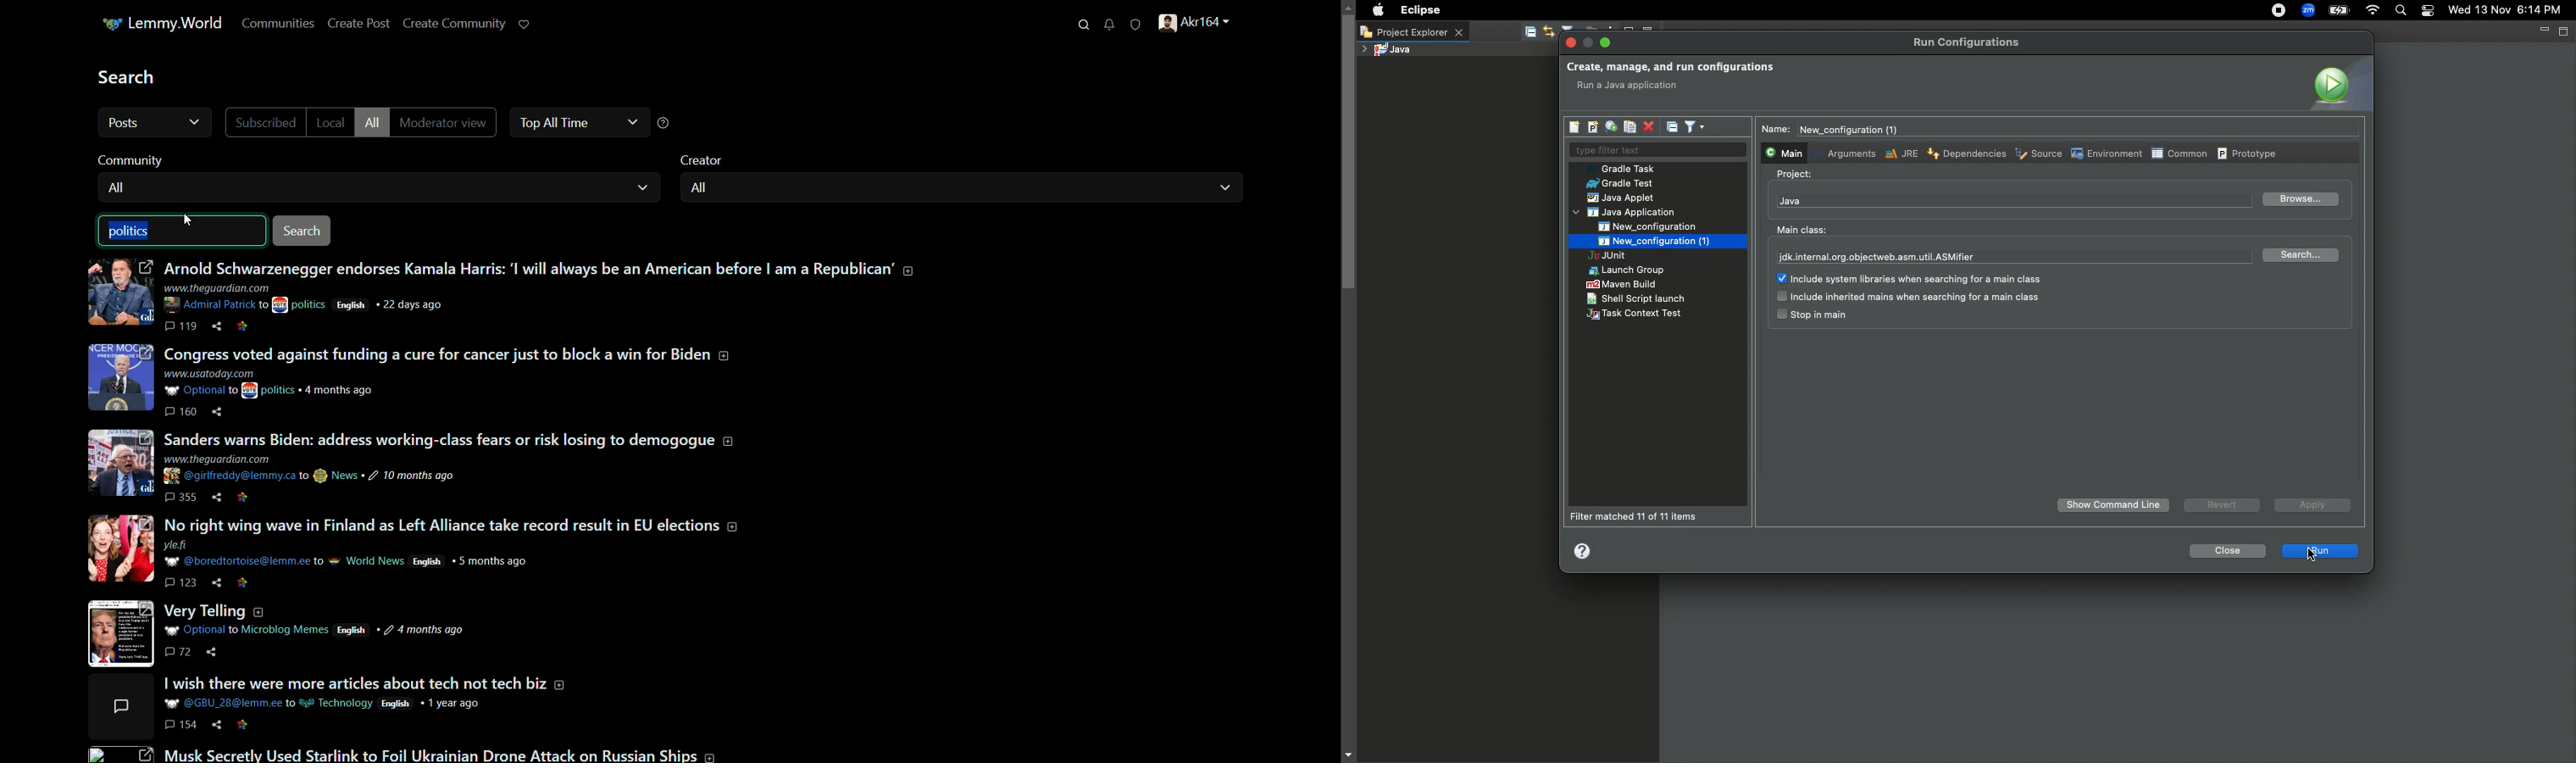  Describe the element at coordinates (2339, 83) in the screenshot. I see `Icon` at that location.